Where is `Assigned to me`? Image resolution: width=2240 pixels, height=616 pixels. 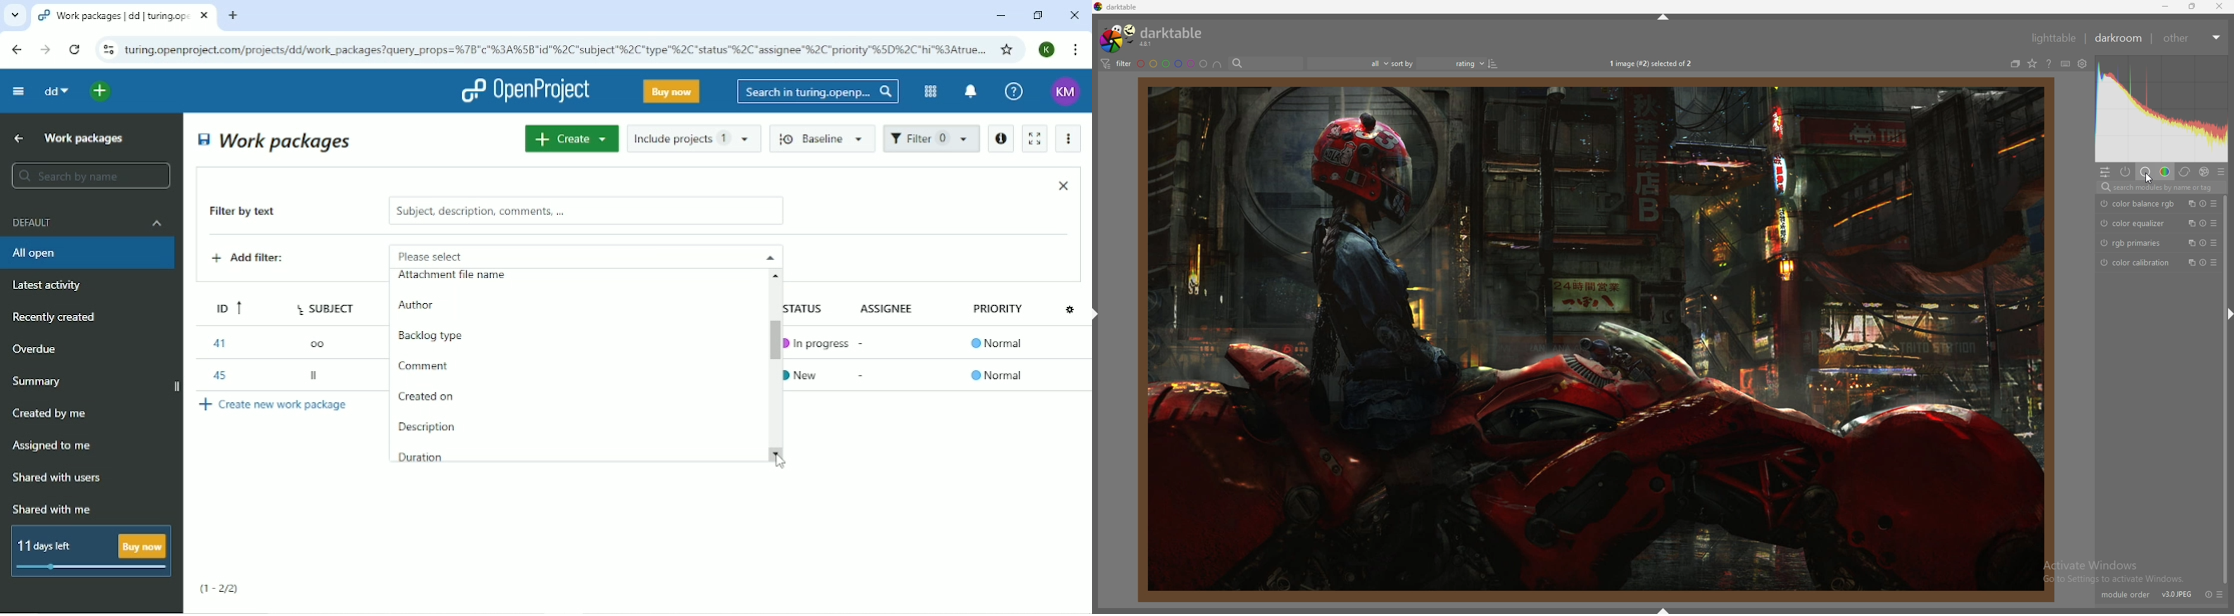 Assigned to me is located at coordinates (53, 446).